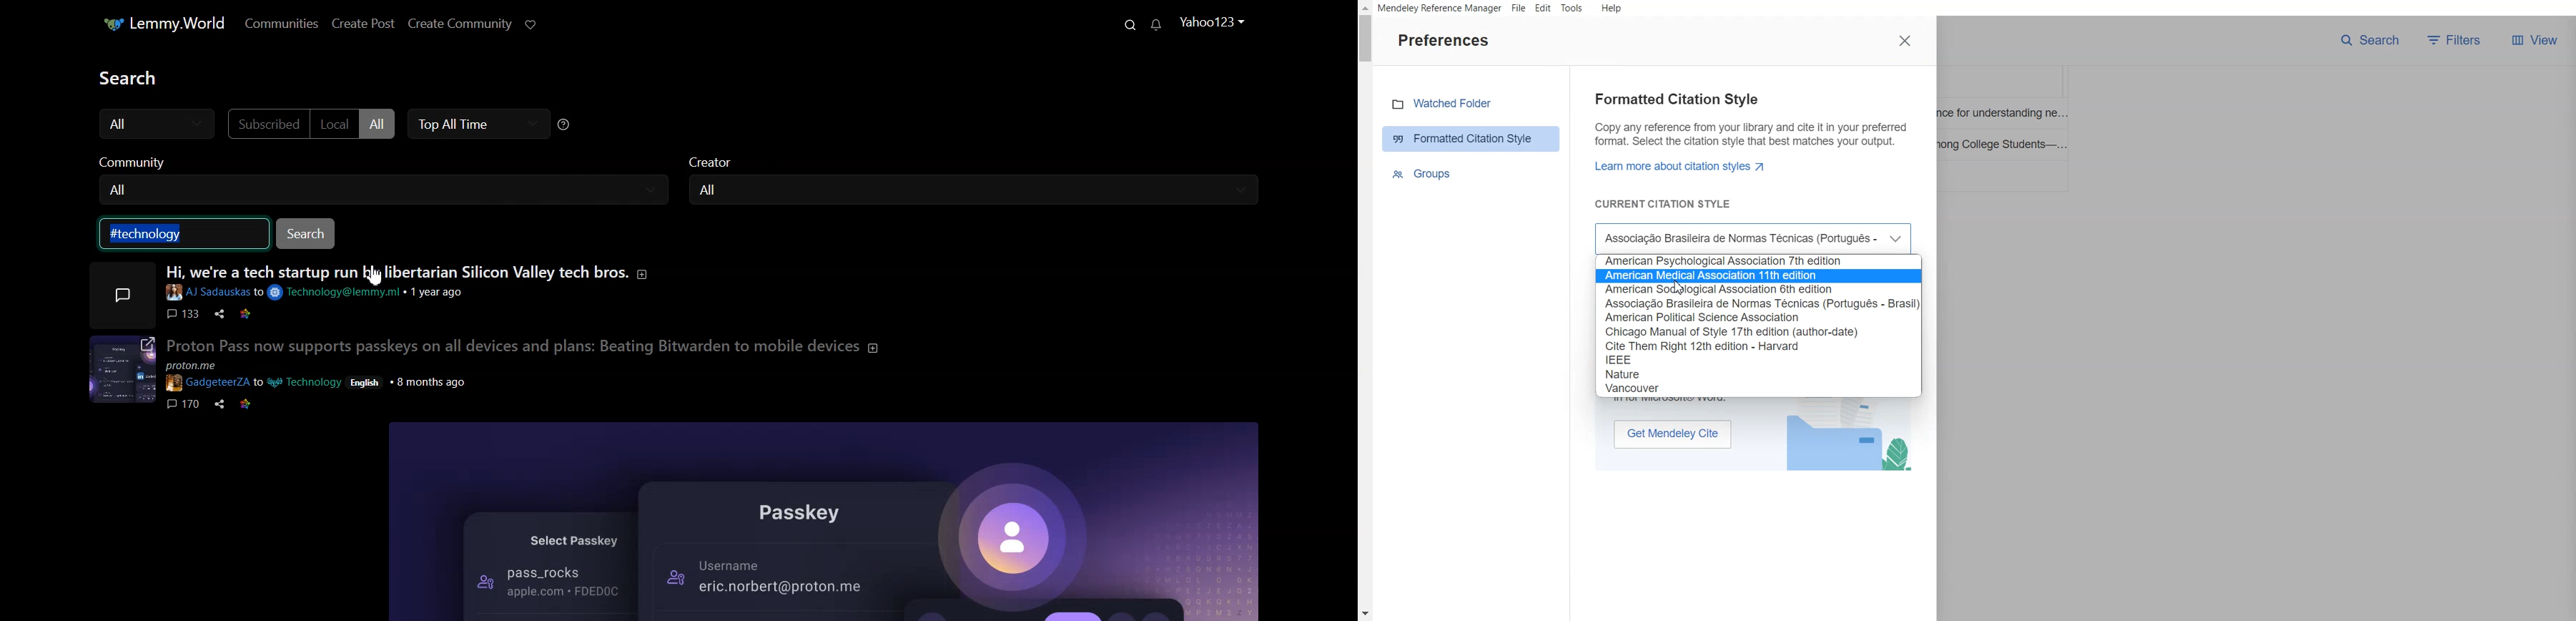  Describe the element at coordinates (1158, 25) in the screenshot. I see `Unread Message` at that location.